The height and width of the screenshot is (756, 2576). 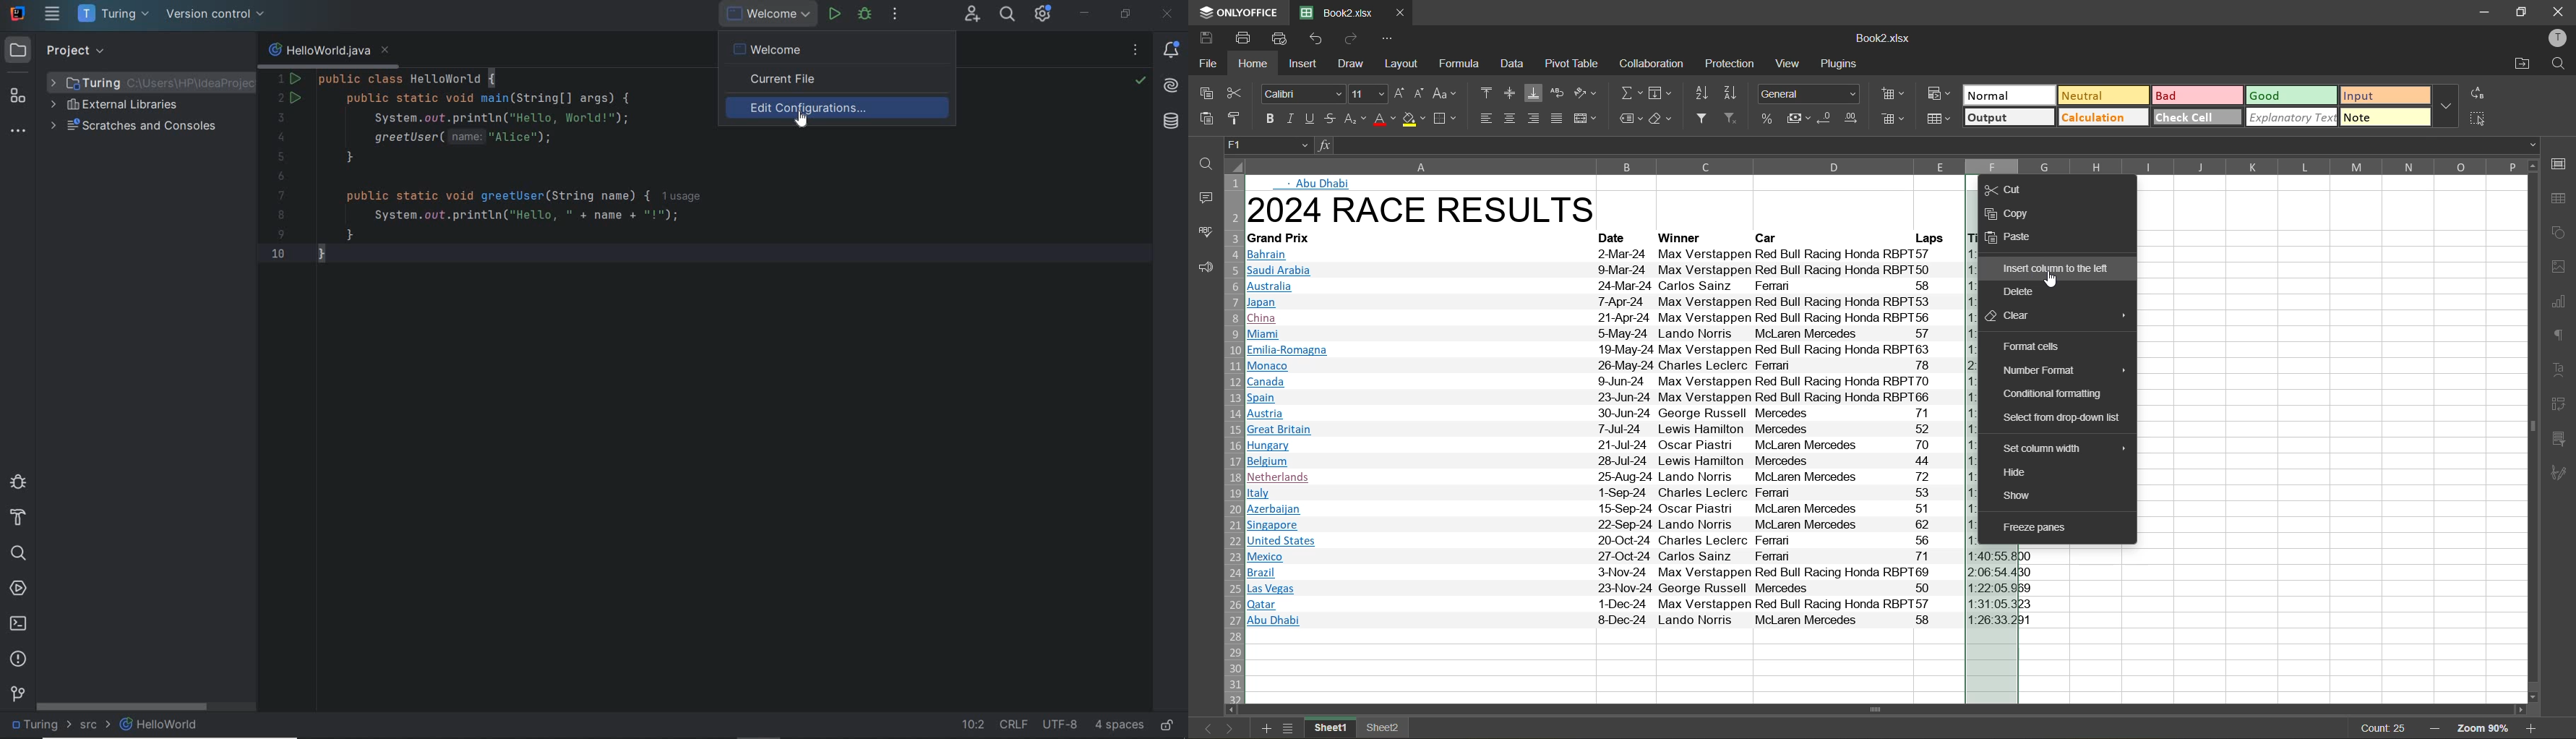 What do you see at coordinates (1557, 93) in the screenshot?
I see `wrap text` at bounding box center [1557, 93].